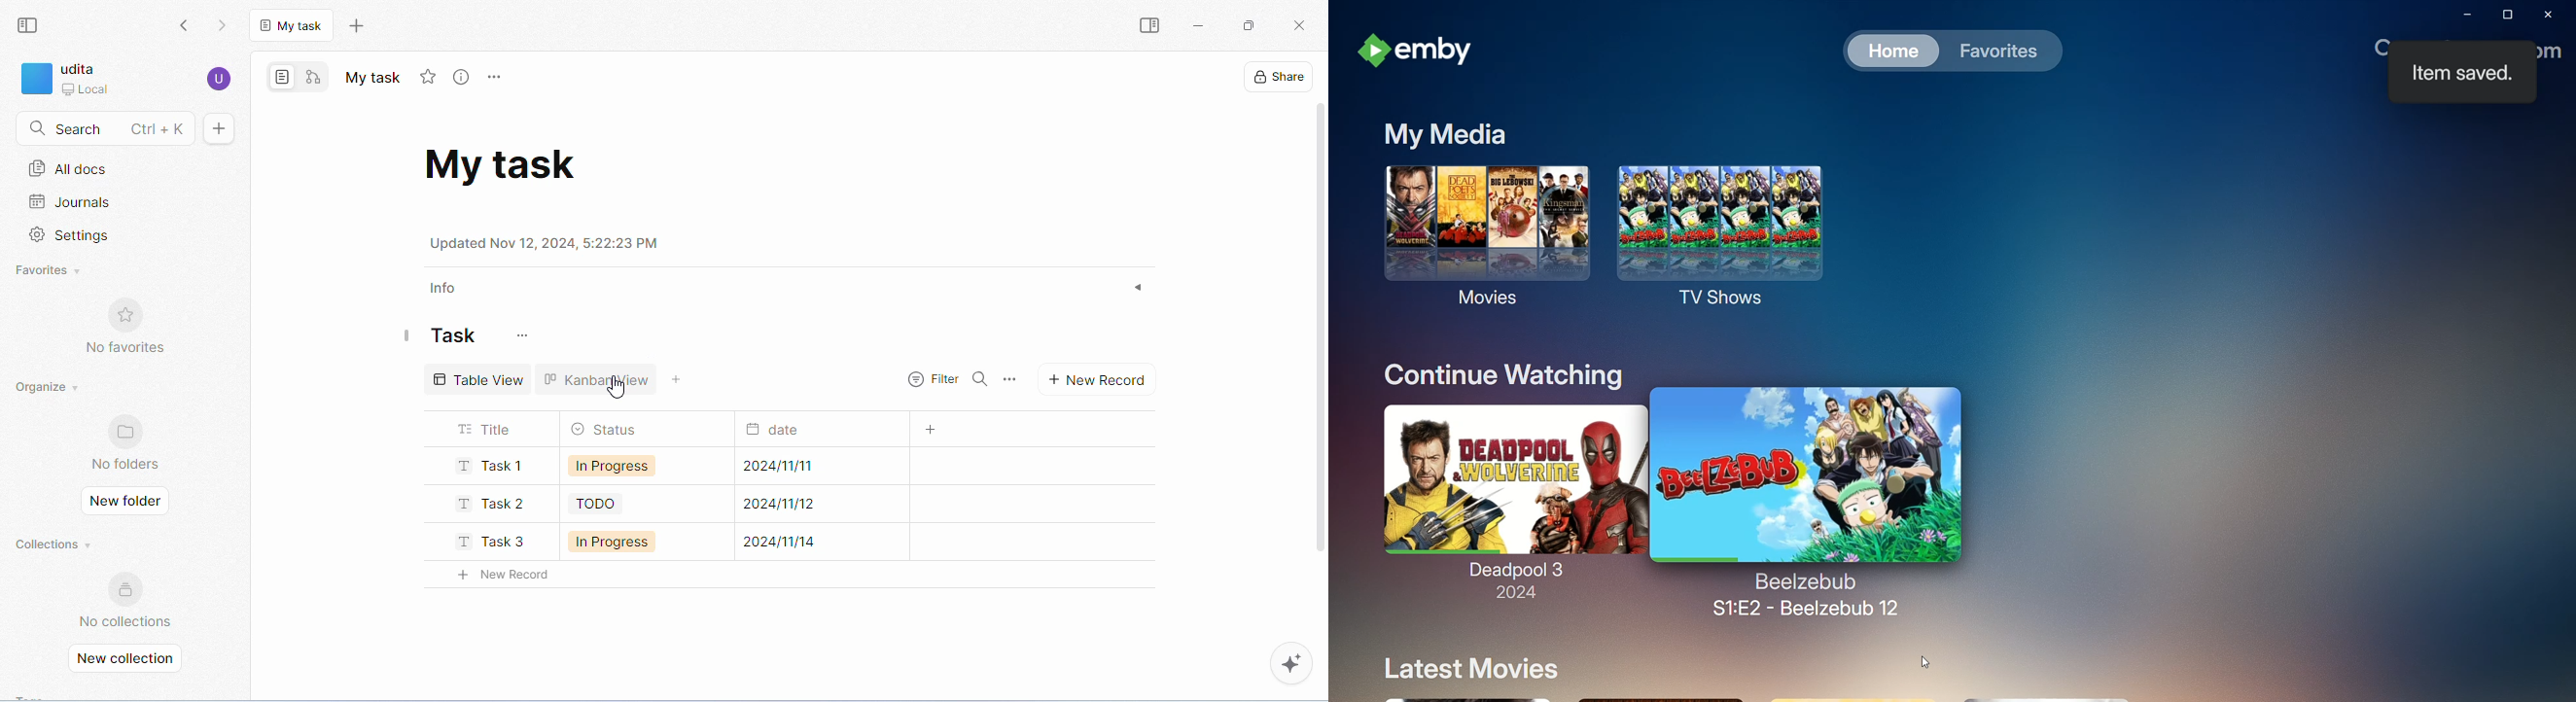 The height and width of the screenshot is (728, 2576). I want to click on account, so click(220, 78).